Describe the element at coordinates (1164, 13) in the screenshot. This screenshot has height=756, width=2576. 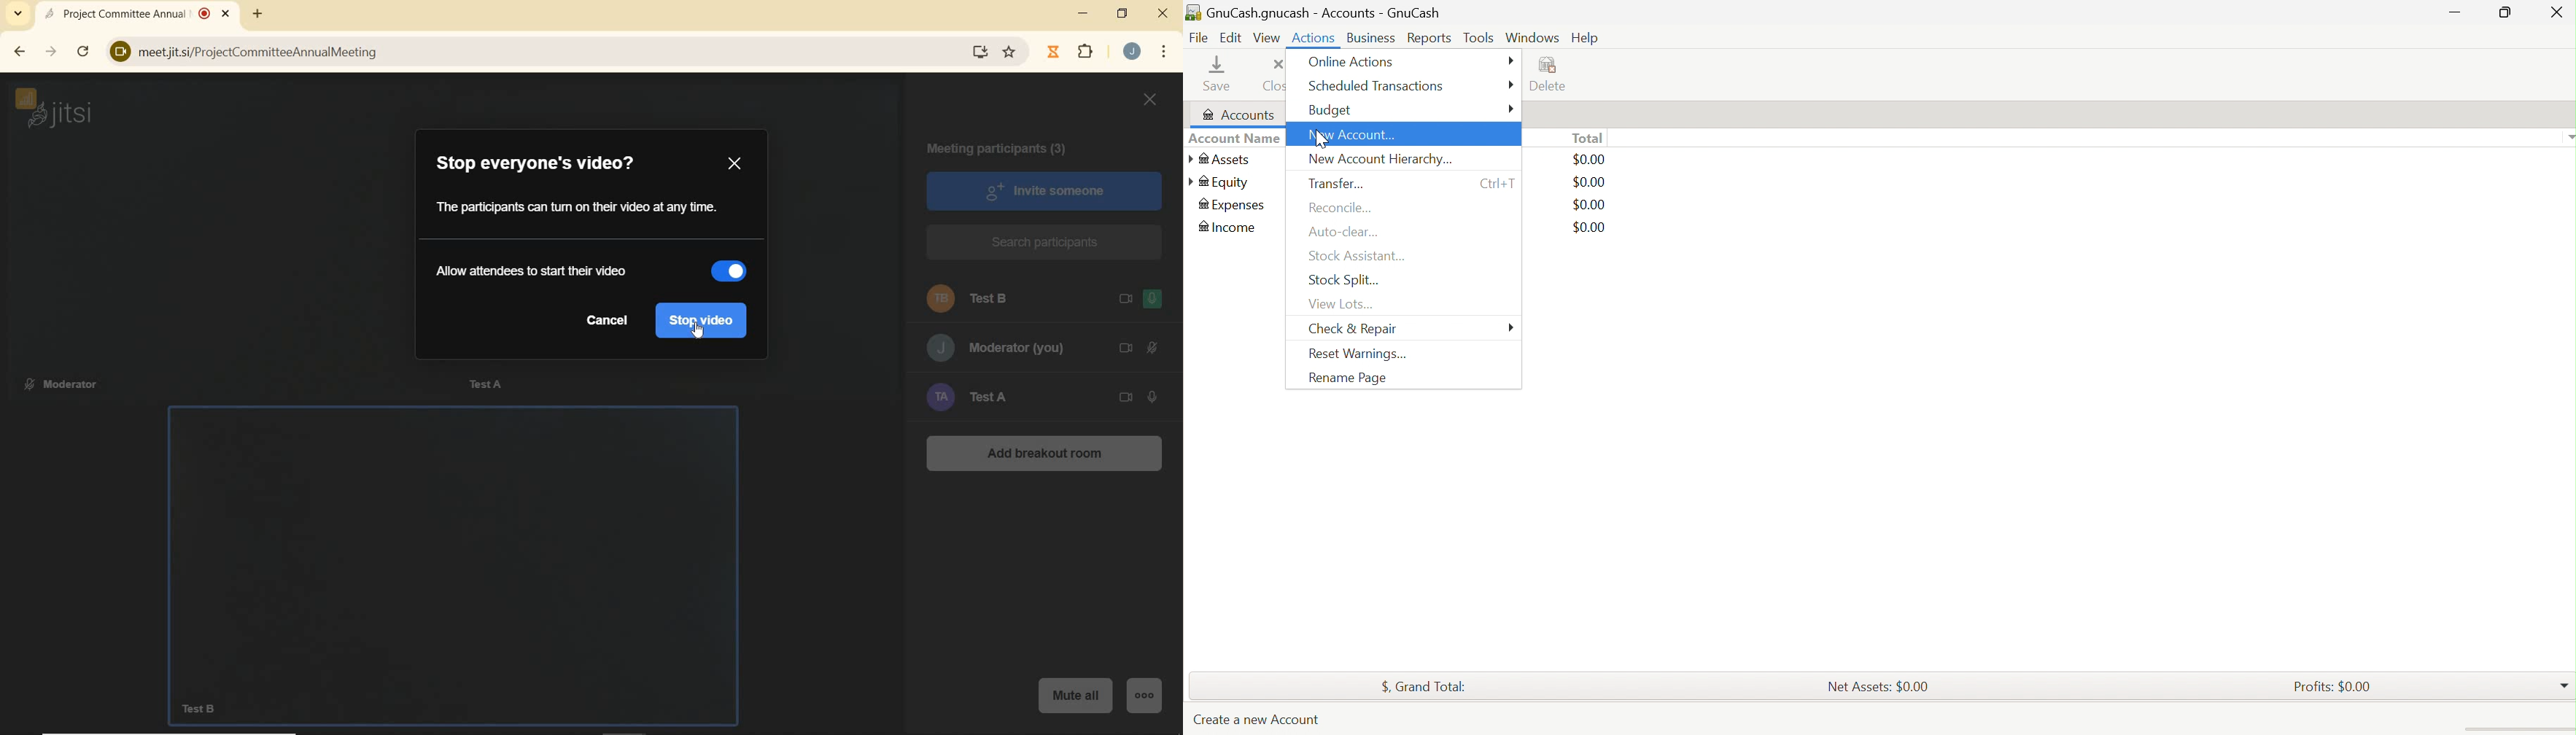
I see `CLOSE` at that location.